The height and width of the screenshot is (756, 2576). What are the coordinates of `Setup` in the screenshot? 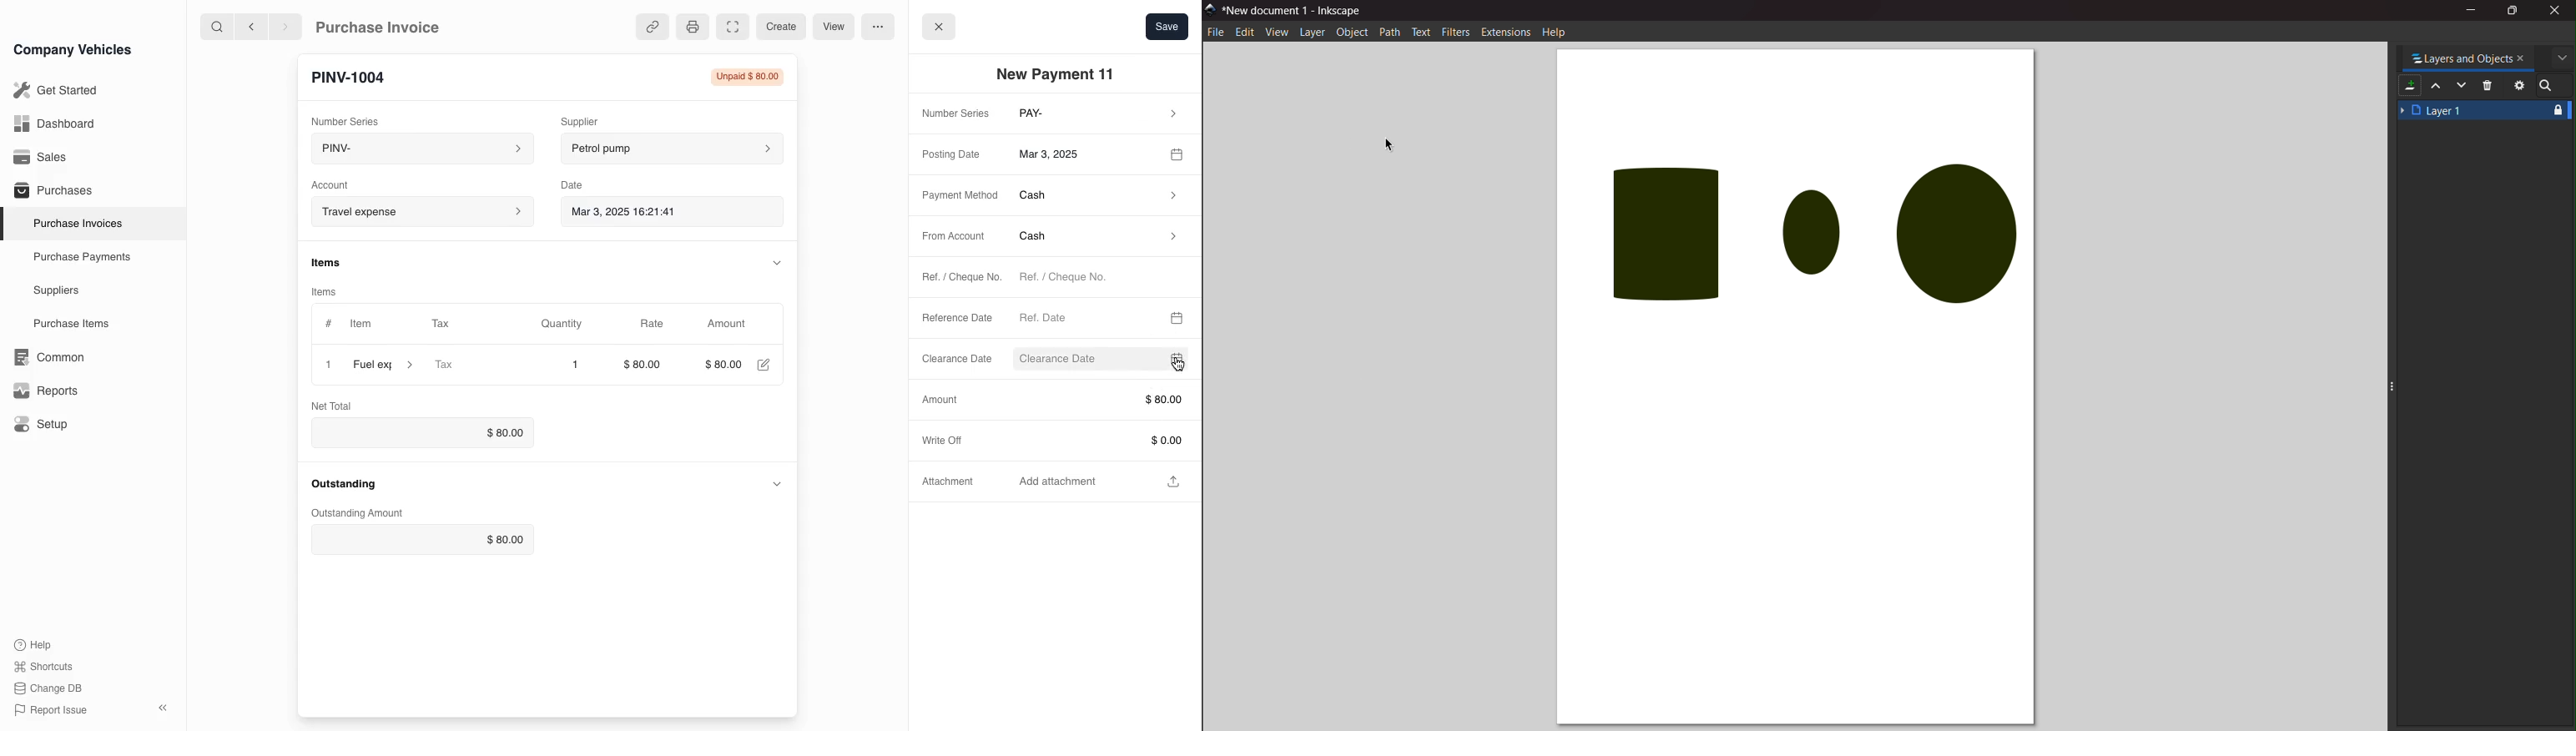 It's located at (44, 425).